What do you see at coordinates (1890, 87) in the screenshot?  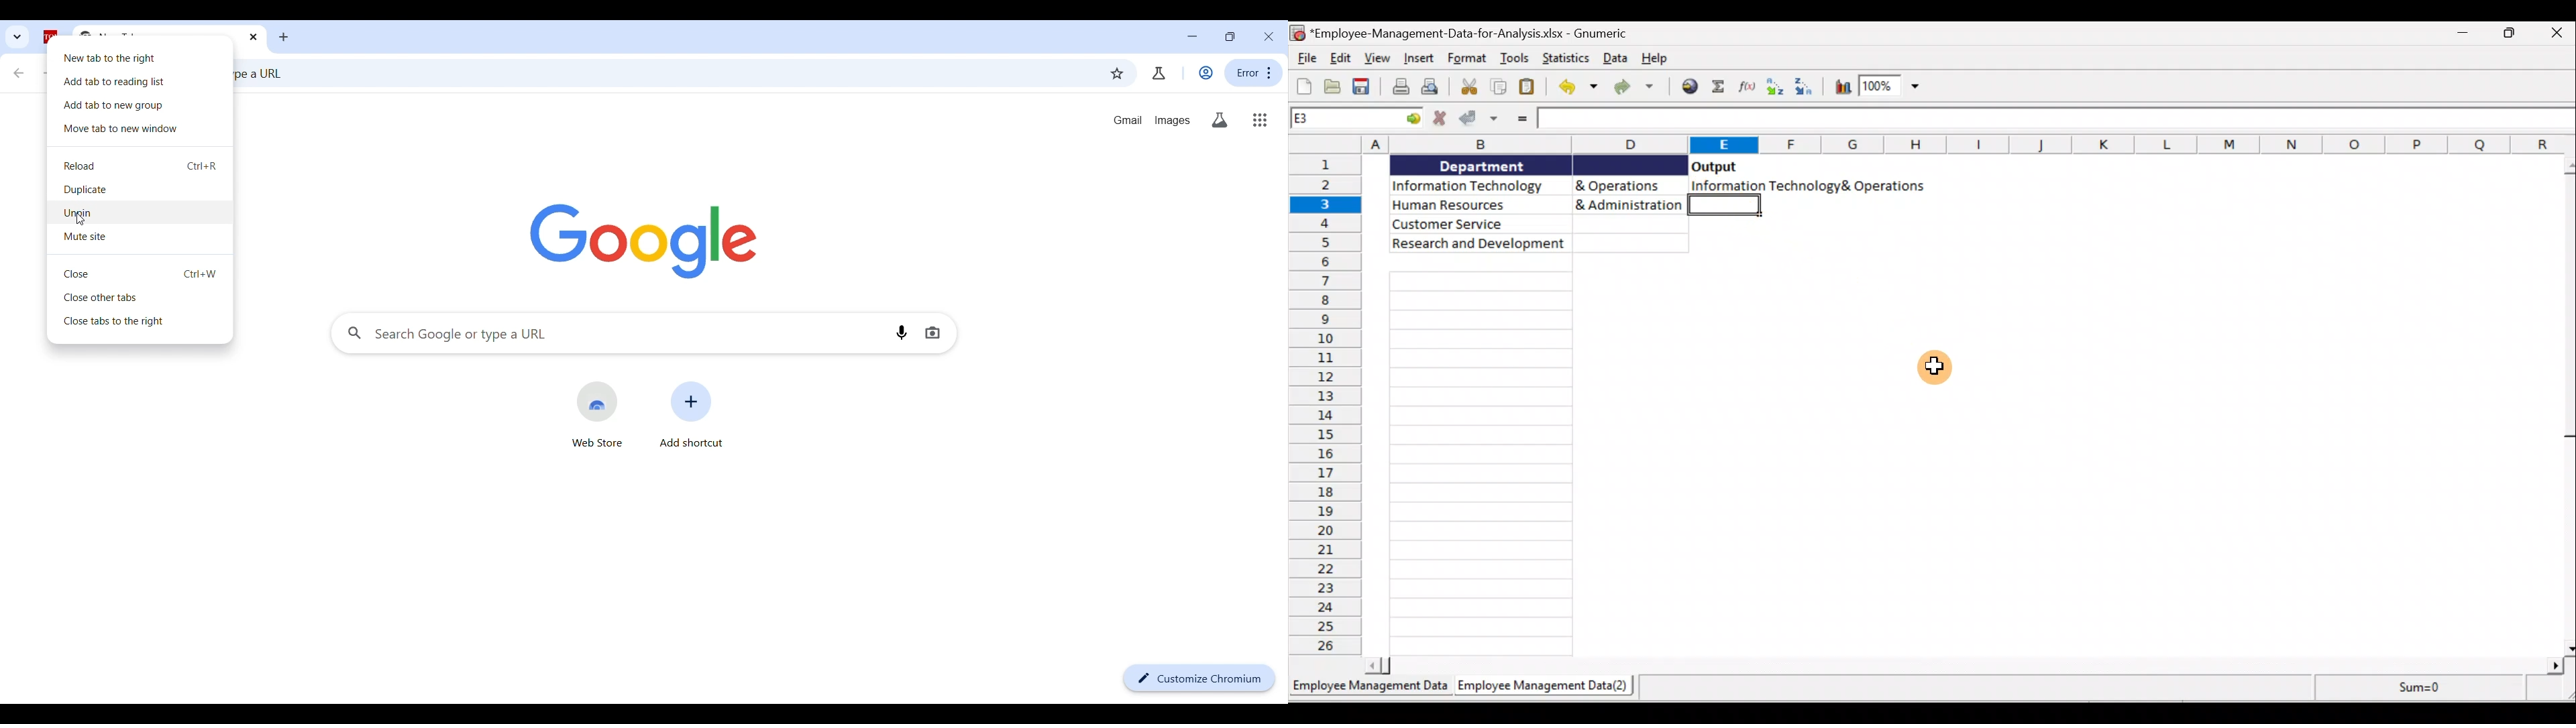 I see `Zoom` at bounding box center [1890, 87].